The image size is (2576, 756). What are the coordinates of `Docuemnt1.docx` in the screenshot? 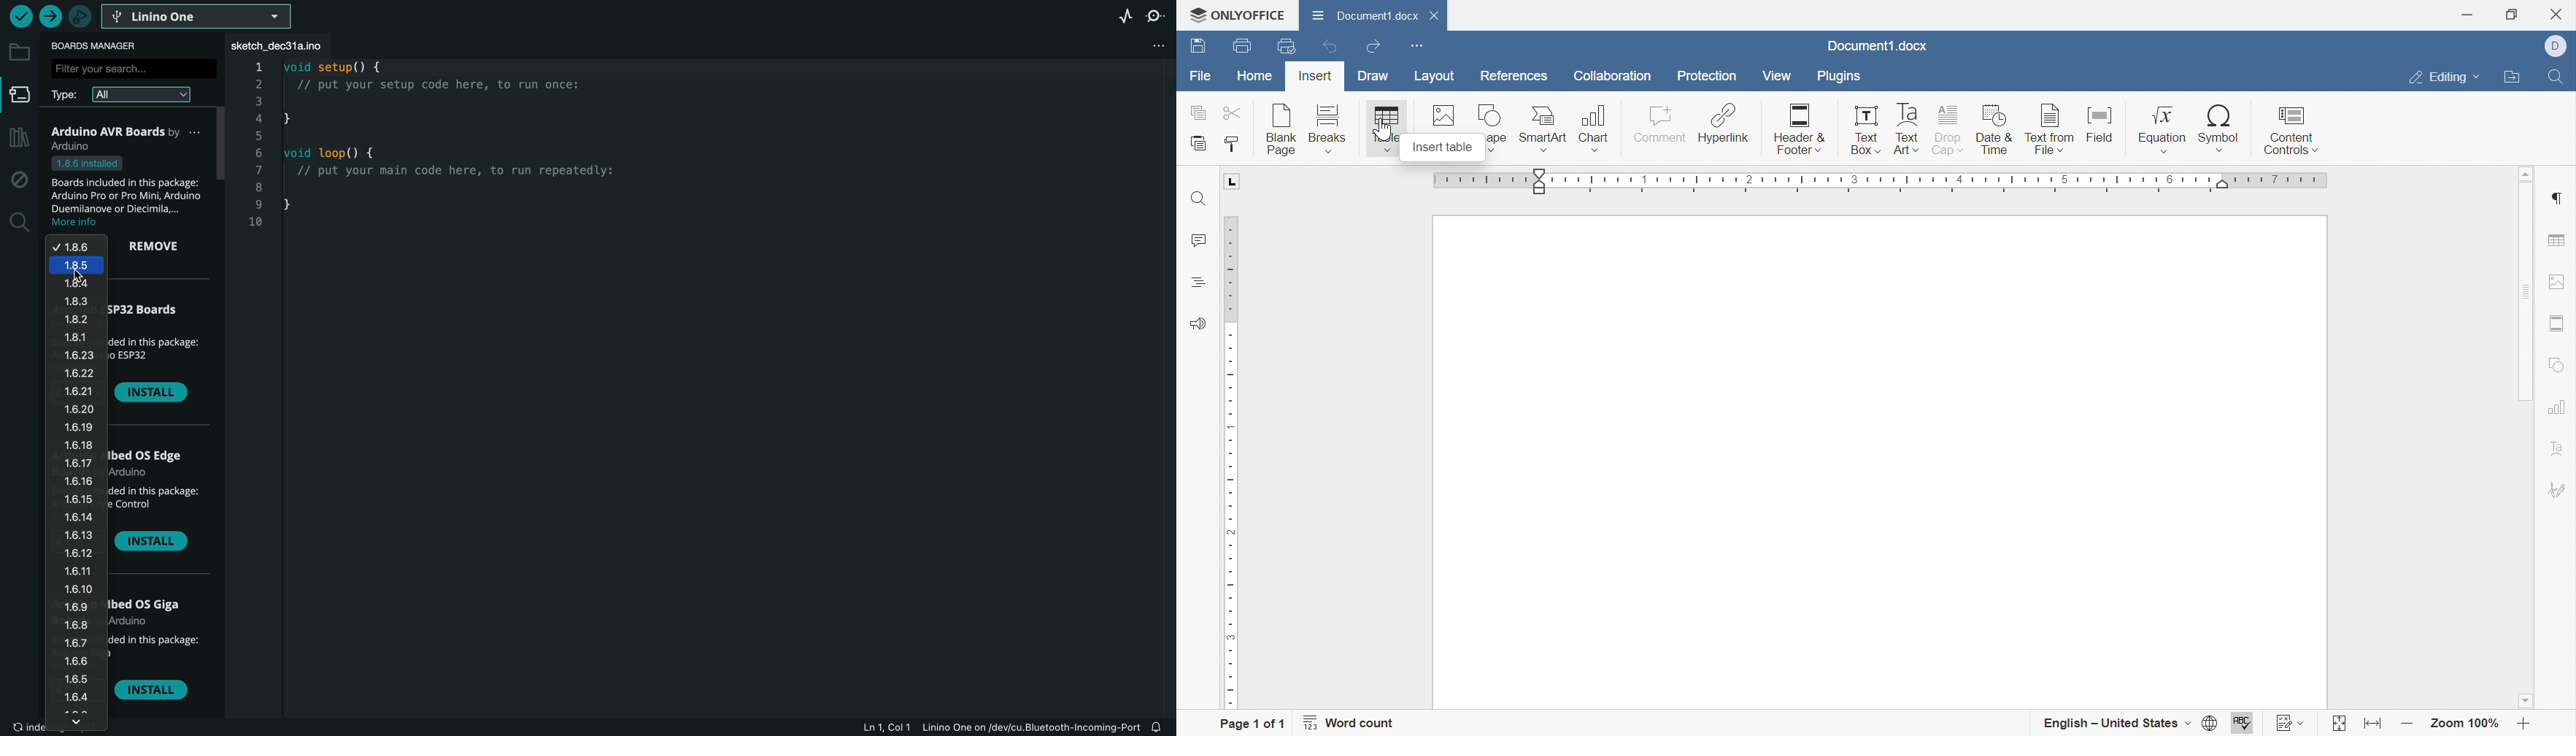 It's located at (1878, 46).